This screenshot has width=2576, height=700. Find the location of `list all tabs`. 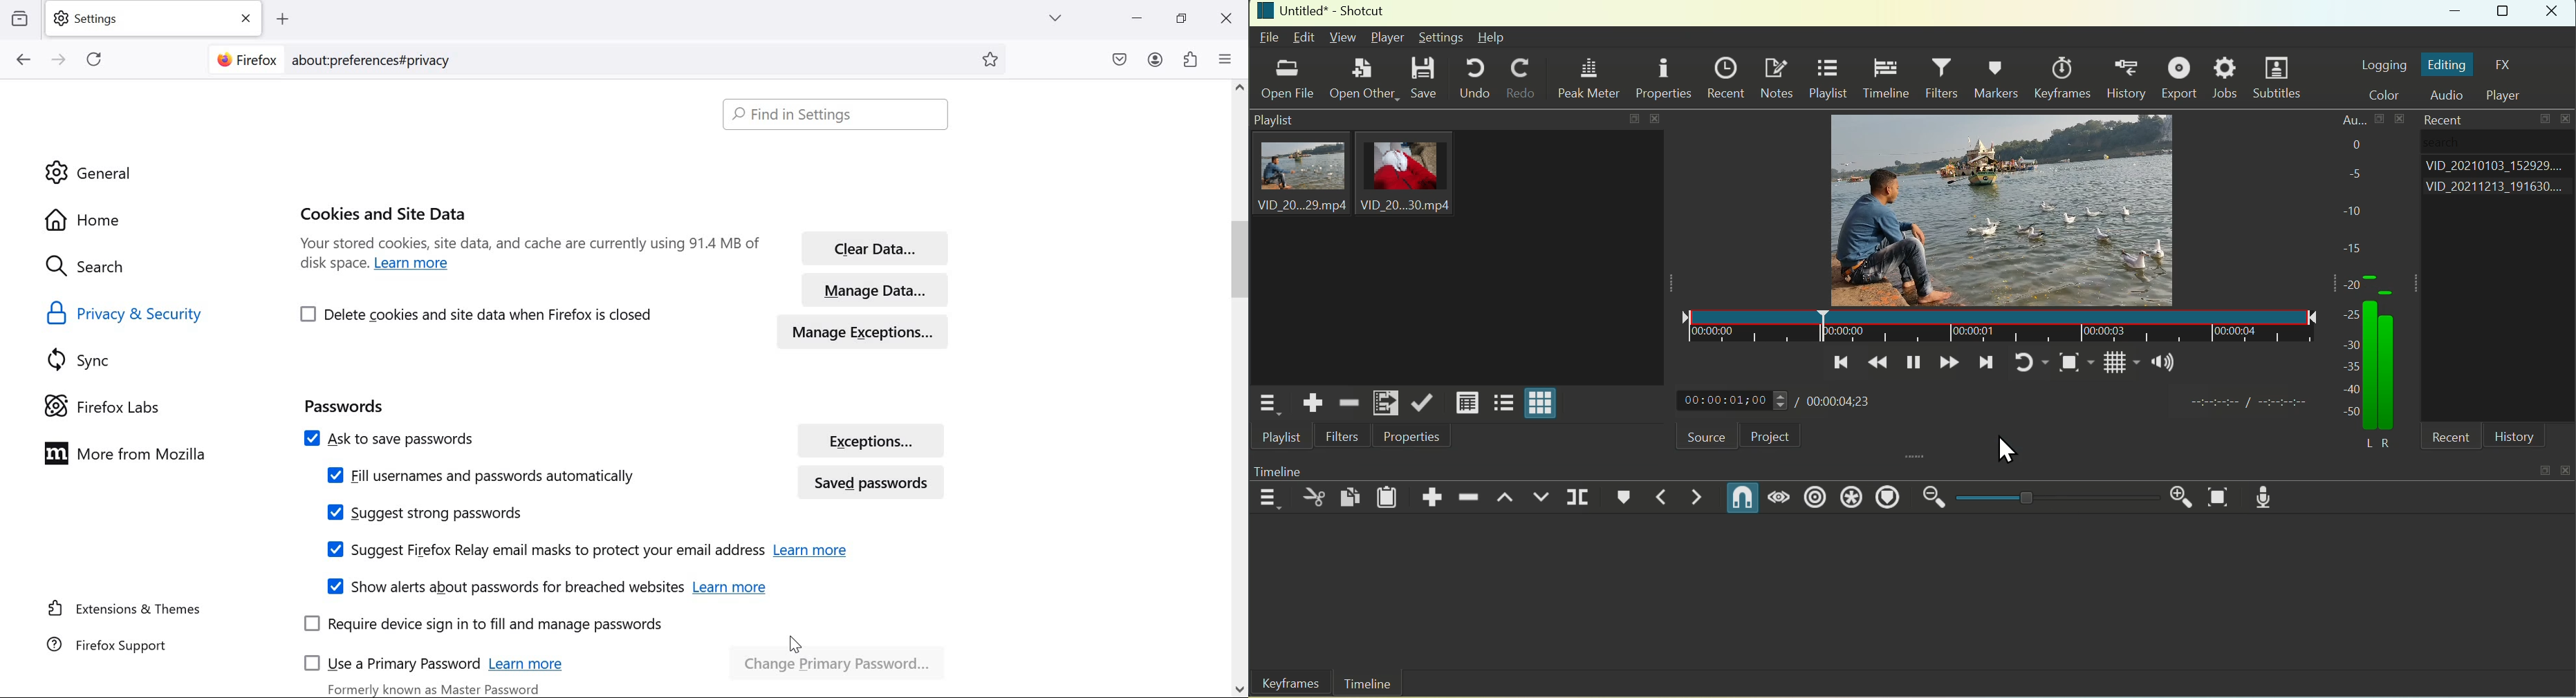

list all tabs is located at coordinates (1055, 18).